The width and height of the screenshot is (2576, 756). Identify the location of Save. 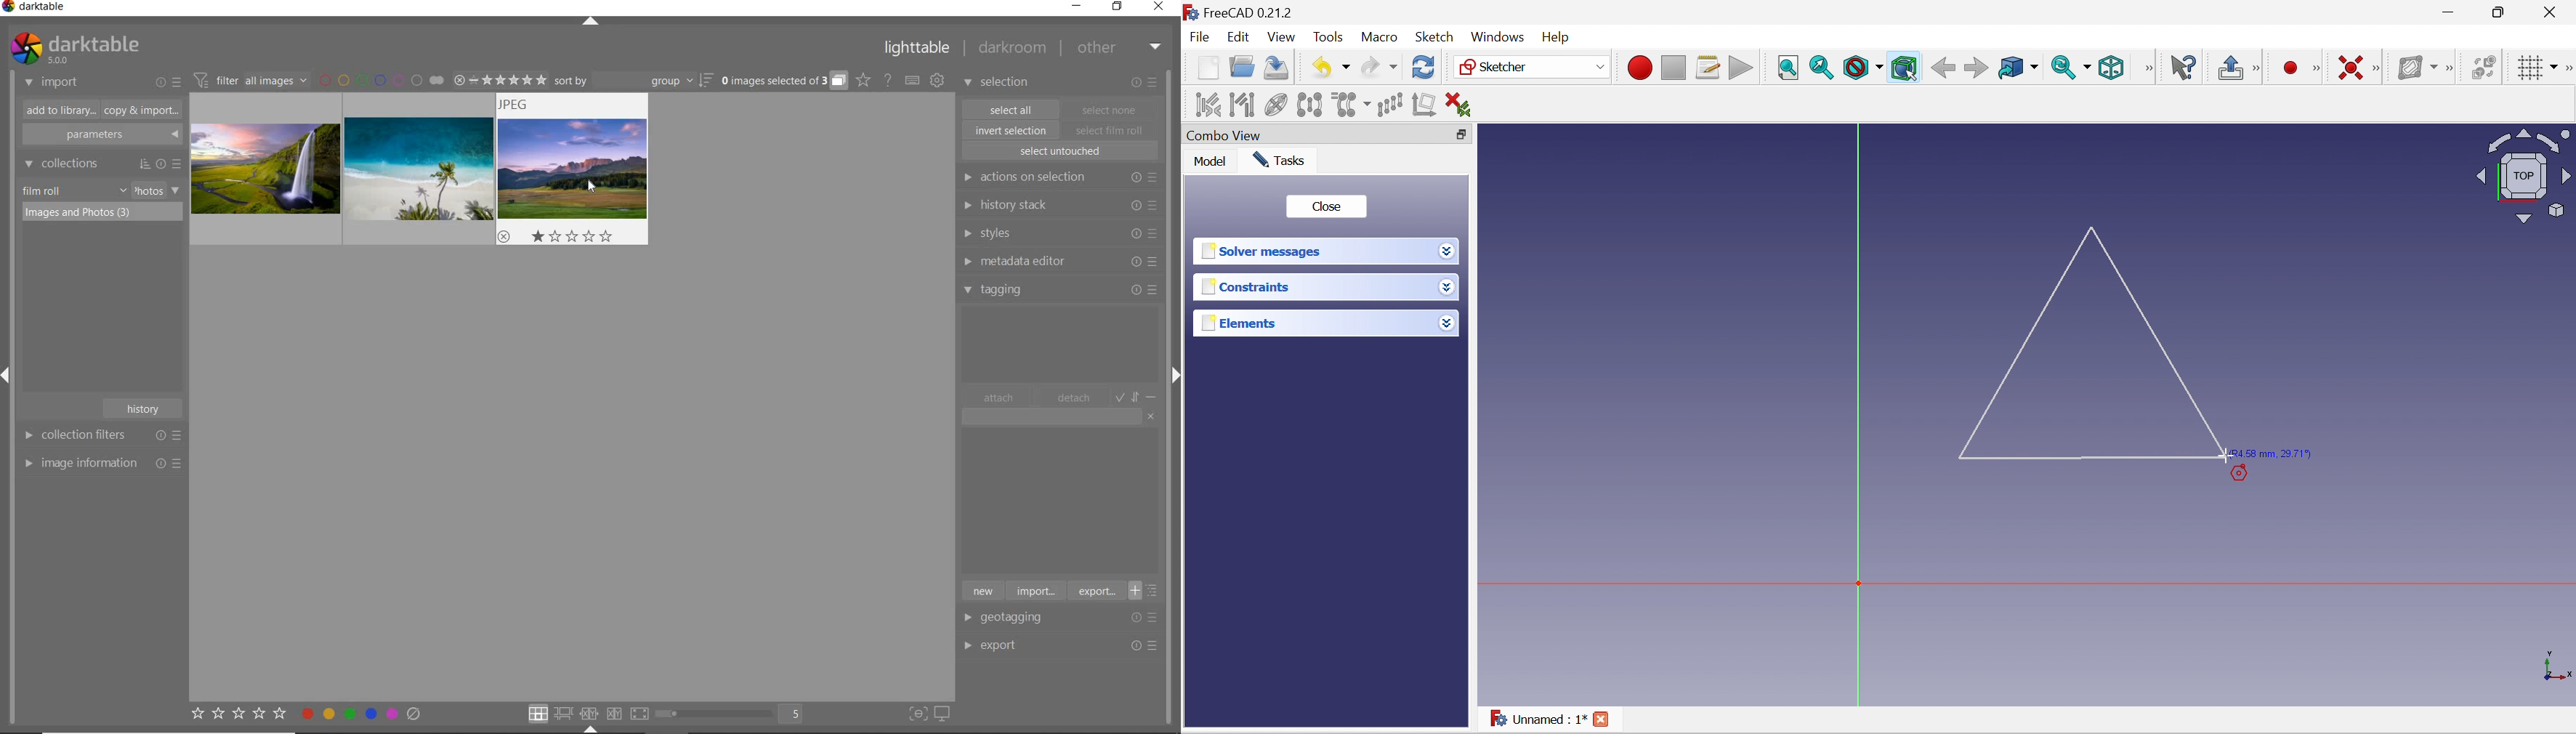
(1279, 68).